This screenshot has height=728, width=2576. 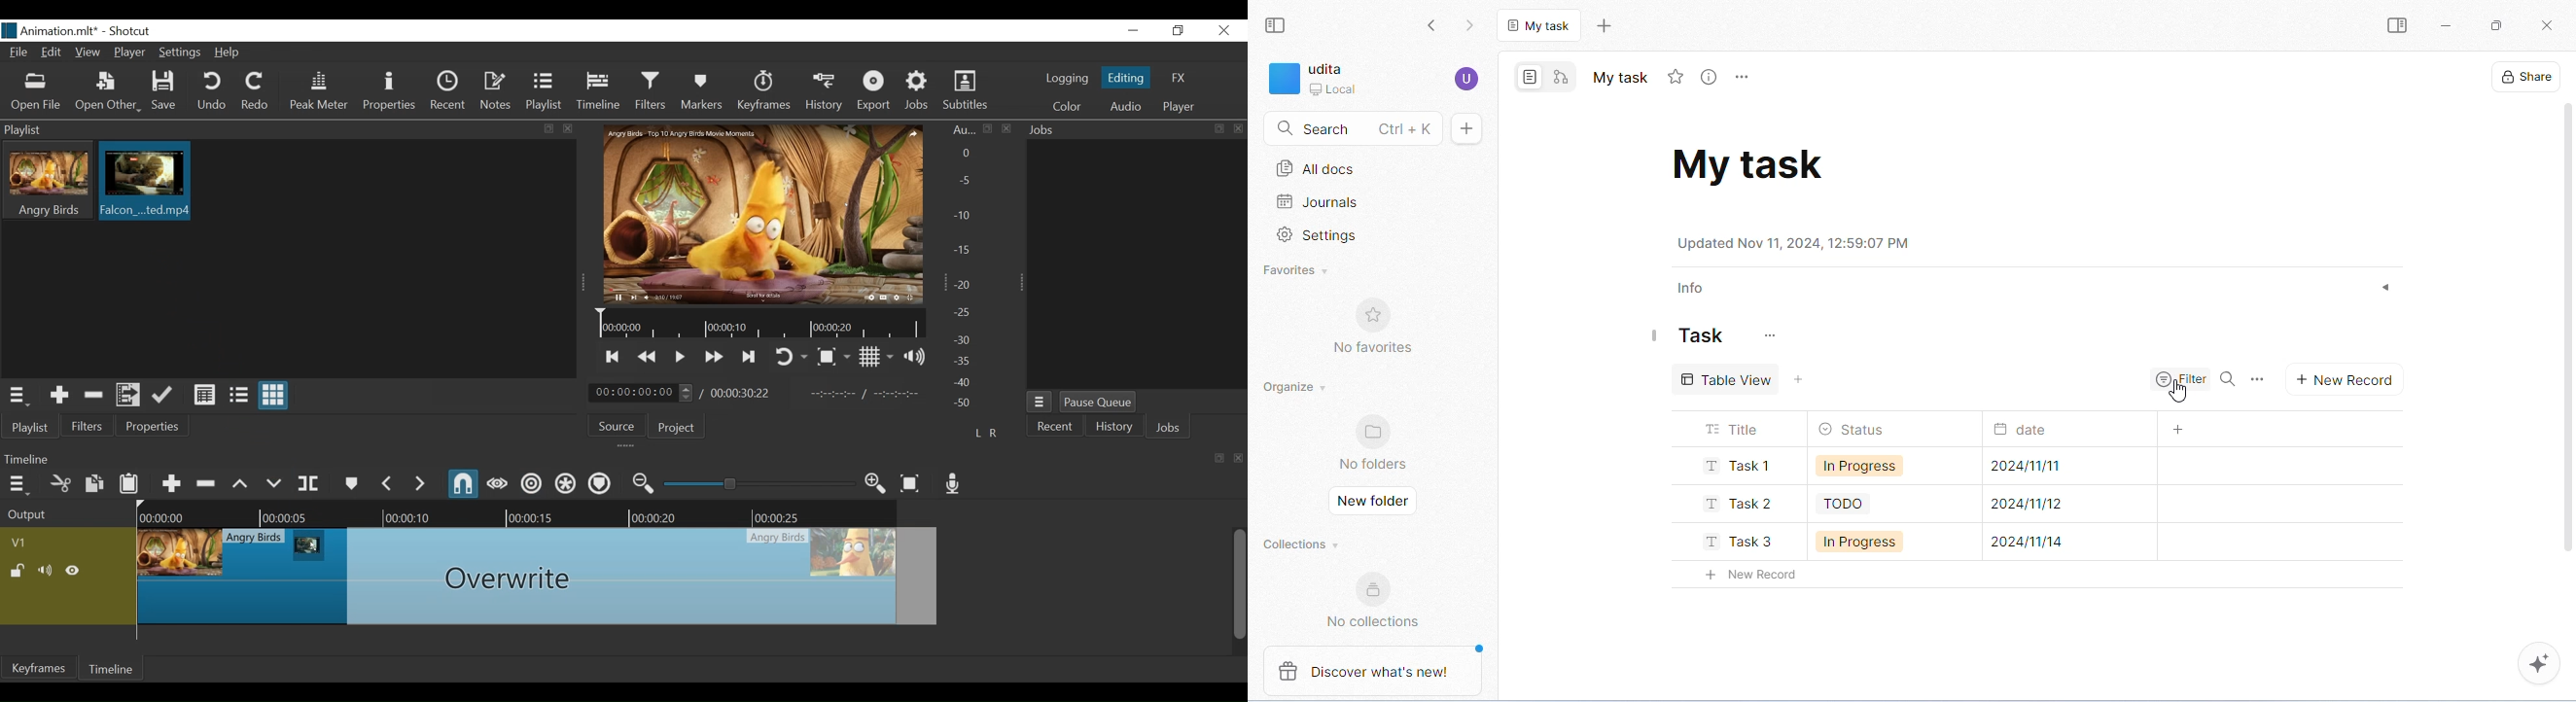 I want to click on Media Viewer, so click(x=763, y=214).